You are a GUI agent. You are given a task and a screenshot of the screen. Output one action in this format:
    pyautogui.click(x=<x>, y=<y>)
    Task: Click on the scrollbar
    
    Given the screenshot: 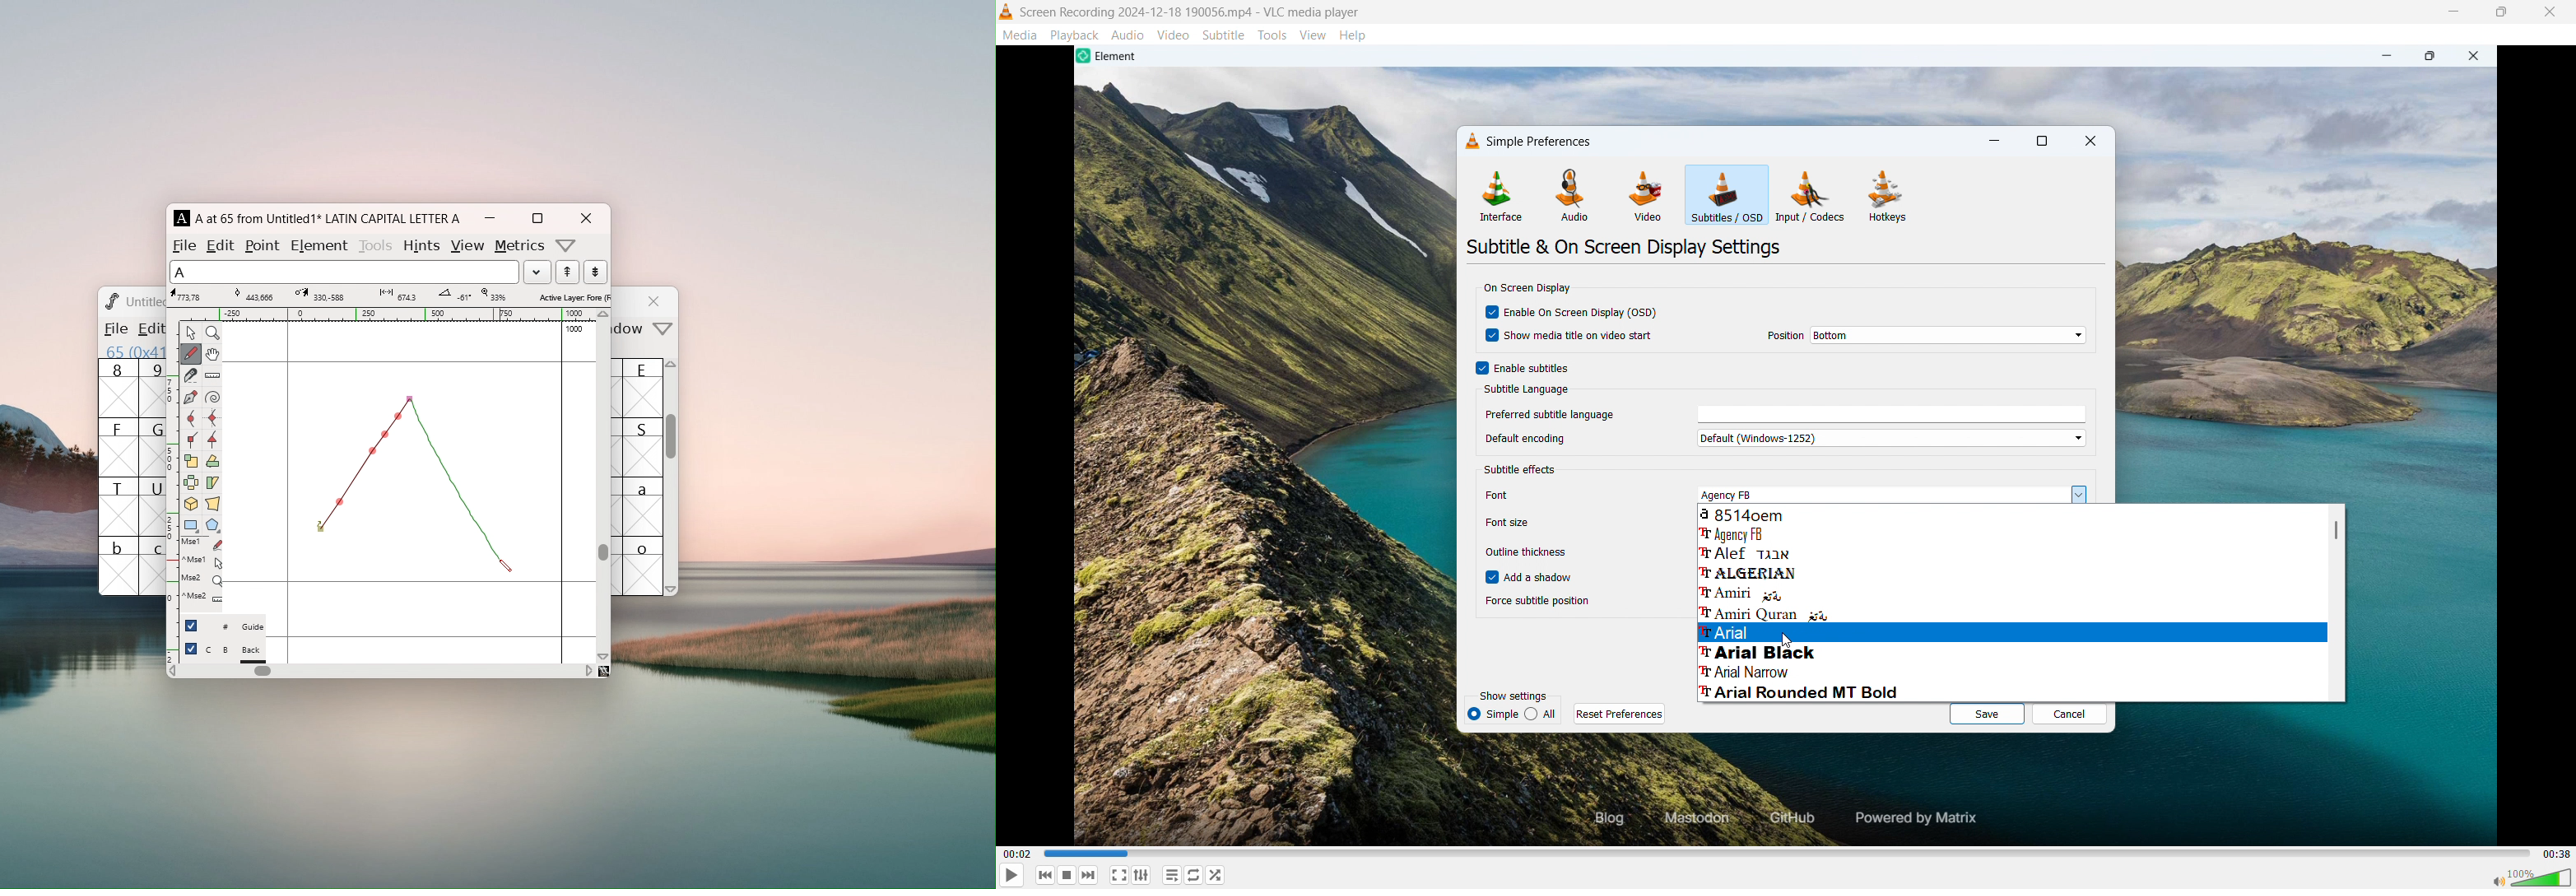 What is the action you would take?
    pyautogui.click(x=672, y=444)
    